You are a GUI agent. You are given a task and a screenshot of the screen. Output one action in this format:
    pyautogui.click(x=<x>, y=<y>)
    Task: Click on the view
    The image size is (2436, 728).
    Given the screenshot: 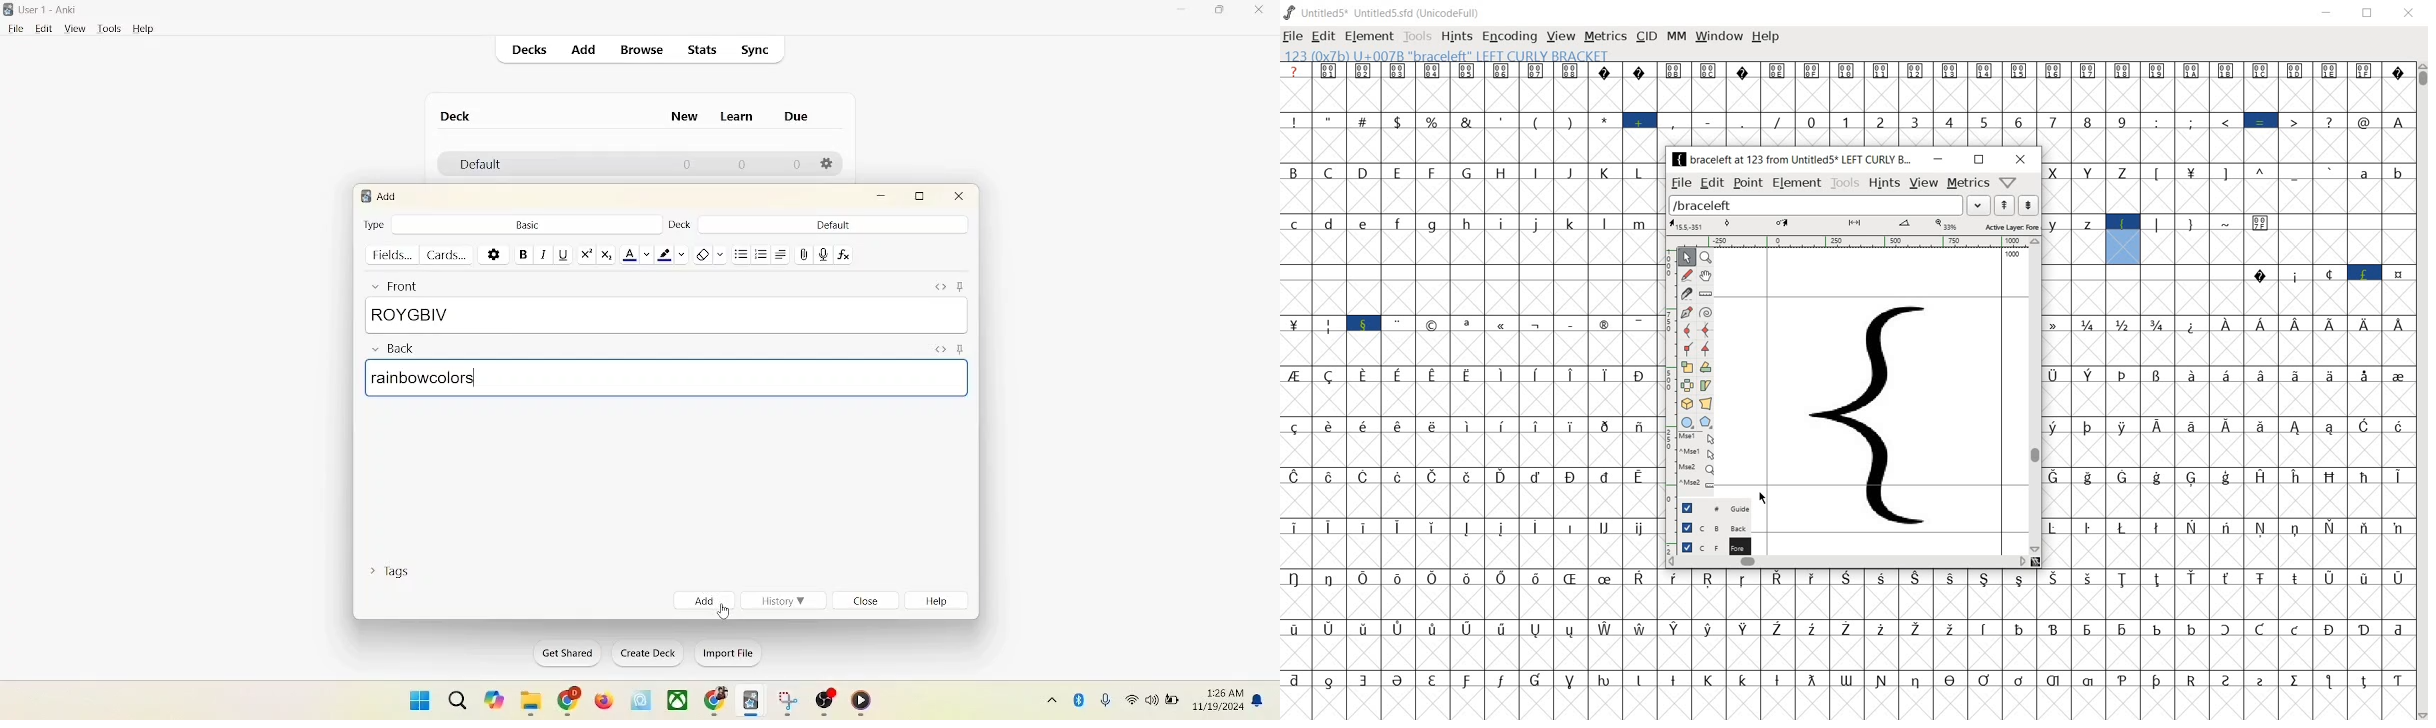 What is the action you would take?
    pyautogui.click(x=1559, y=36)
    